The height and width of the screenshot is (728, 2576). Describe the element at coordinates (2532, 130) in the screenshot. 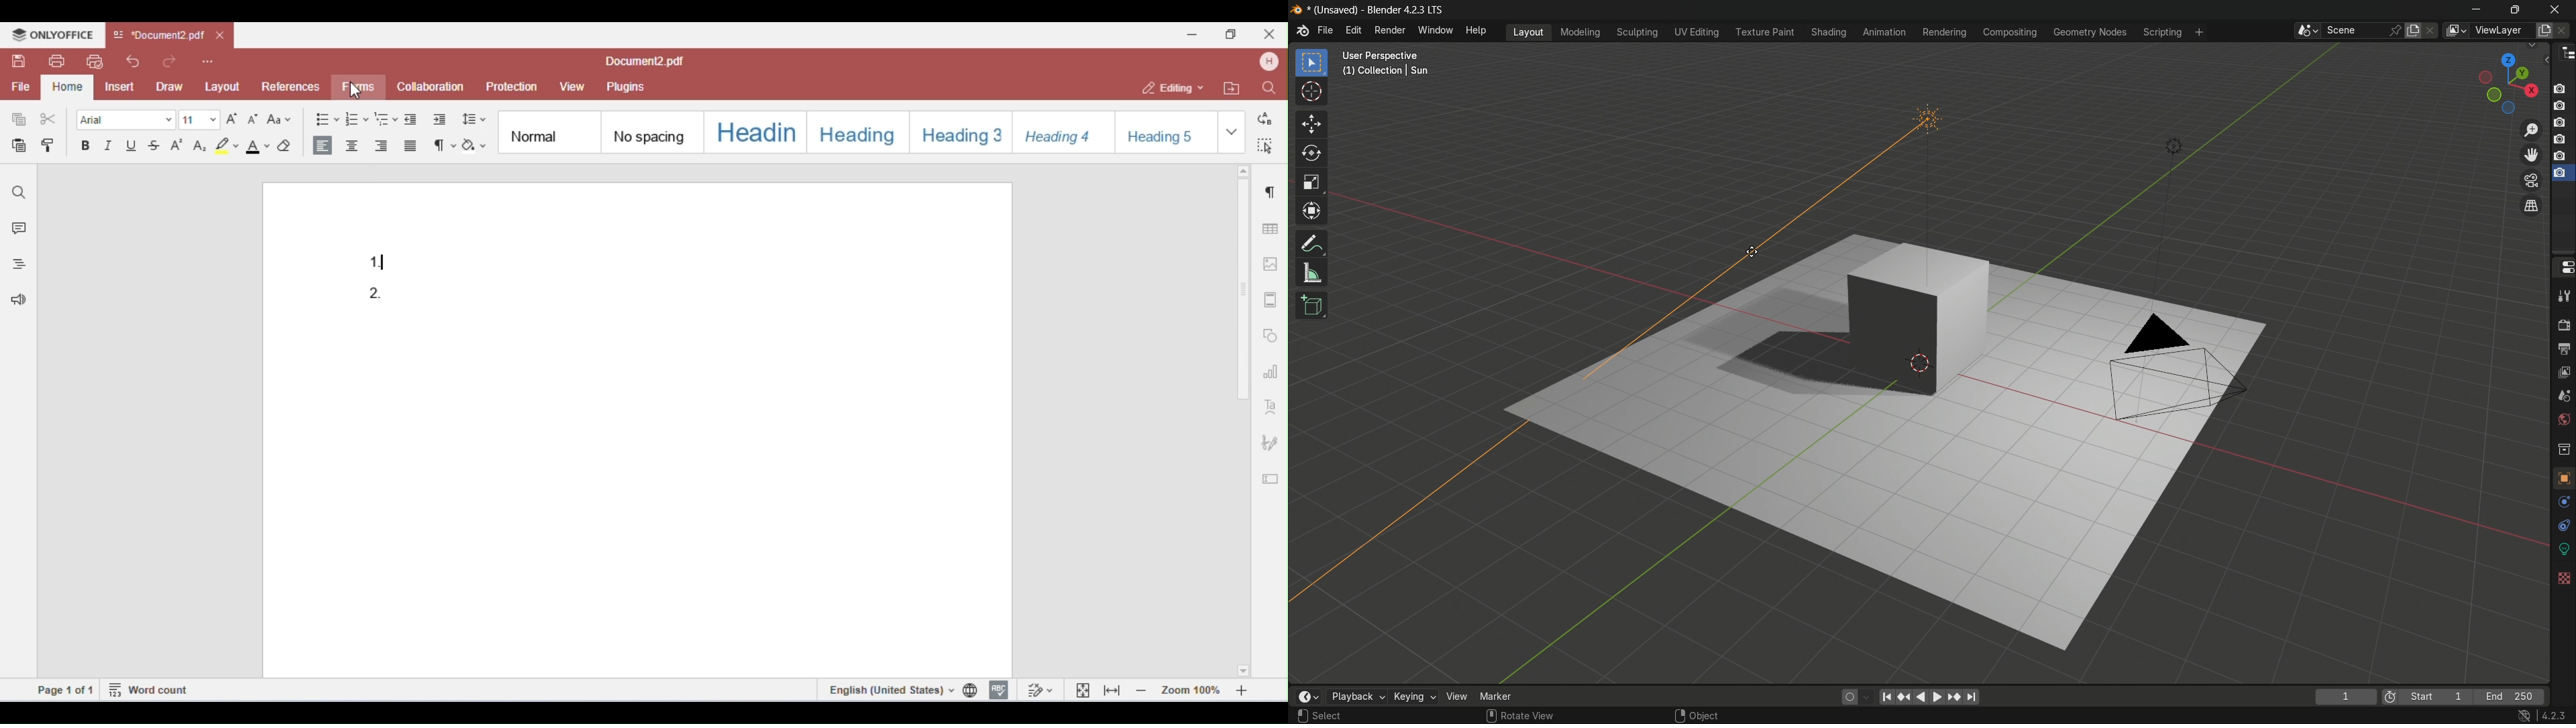

I see `zoom in/out` at that location.